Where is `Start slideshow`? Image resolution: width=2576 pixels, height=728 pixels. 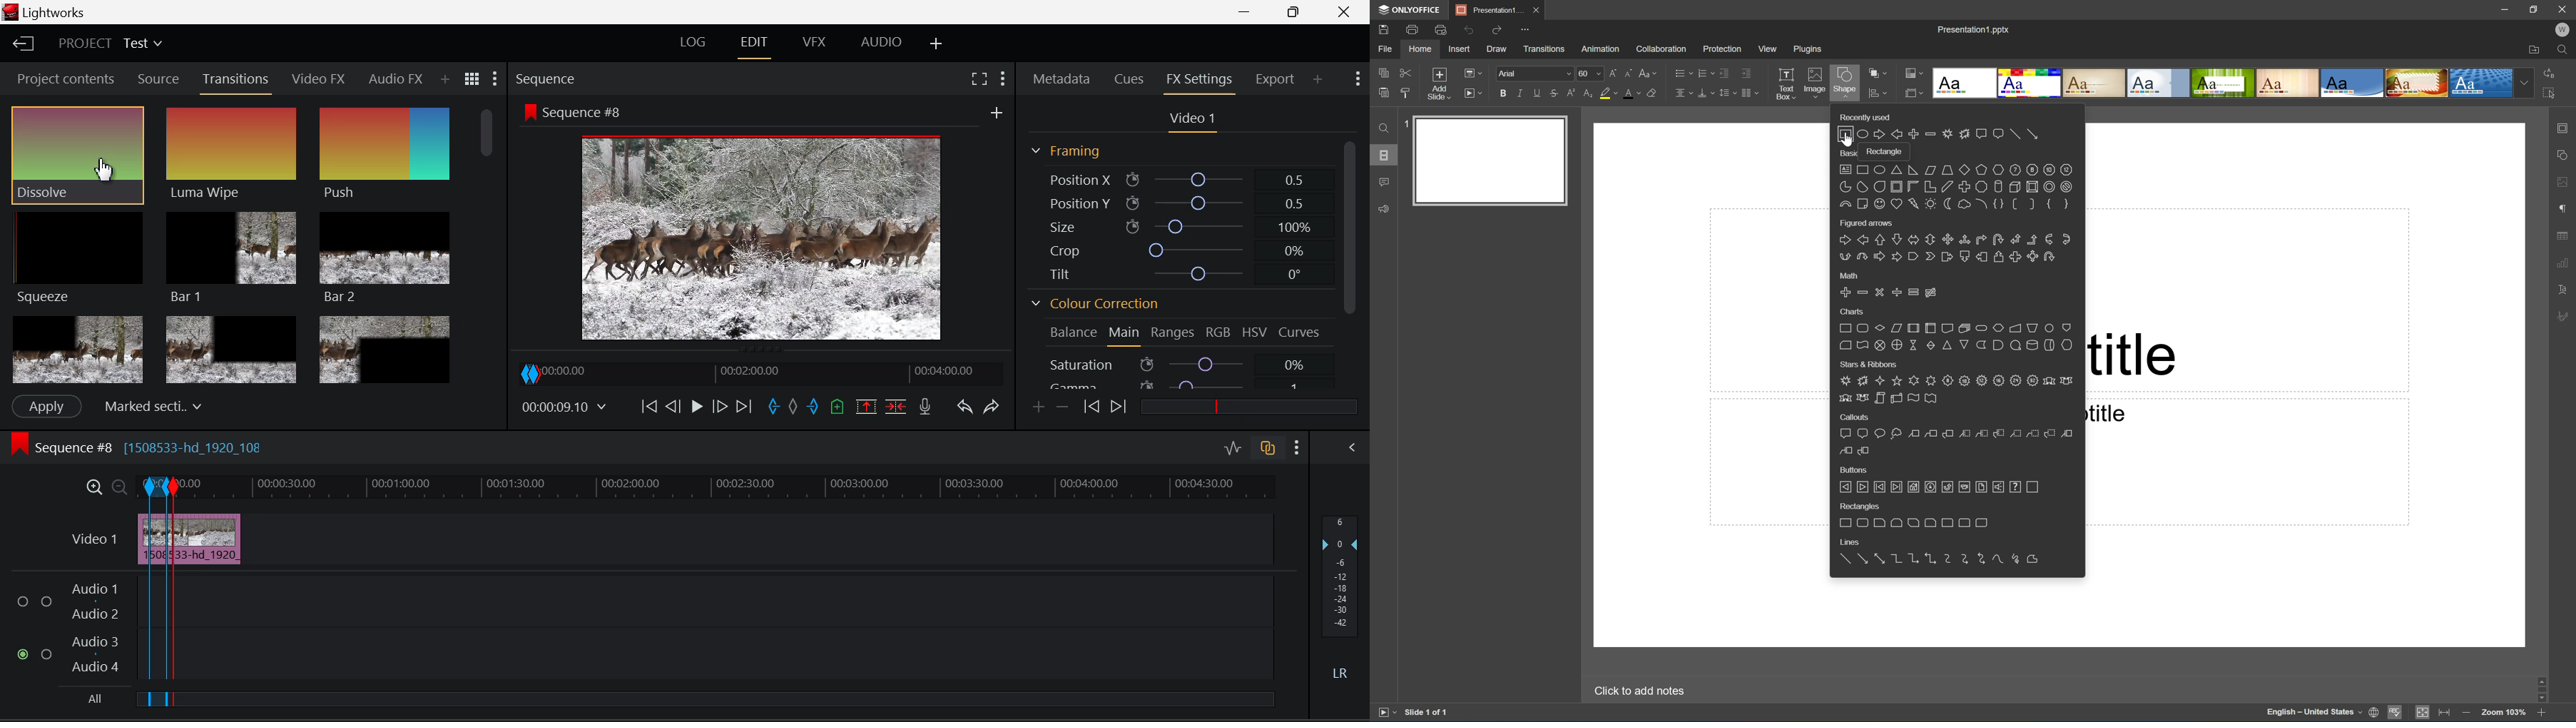 Start slideshow is located at coordinates (1384, 714).